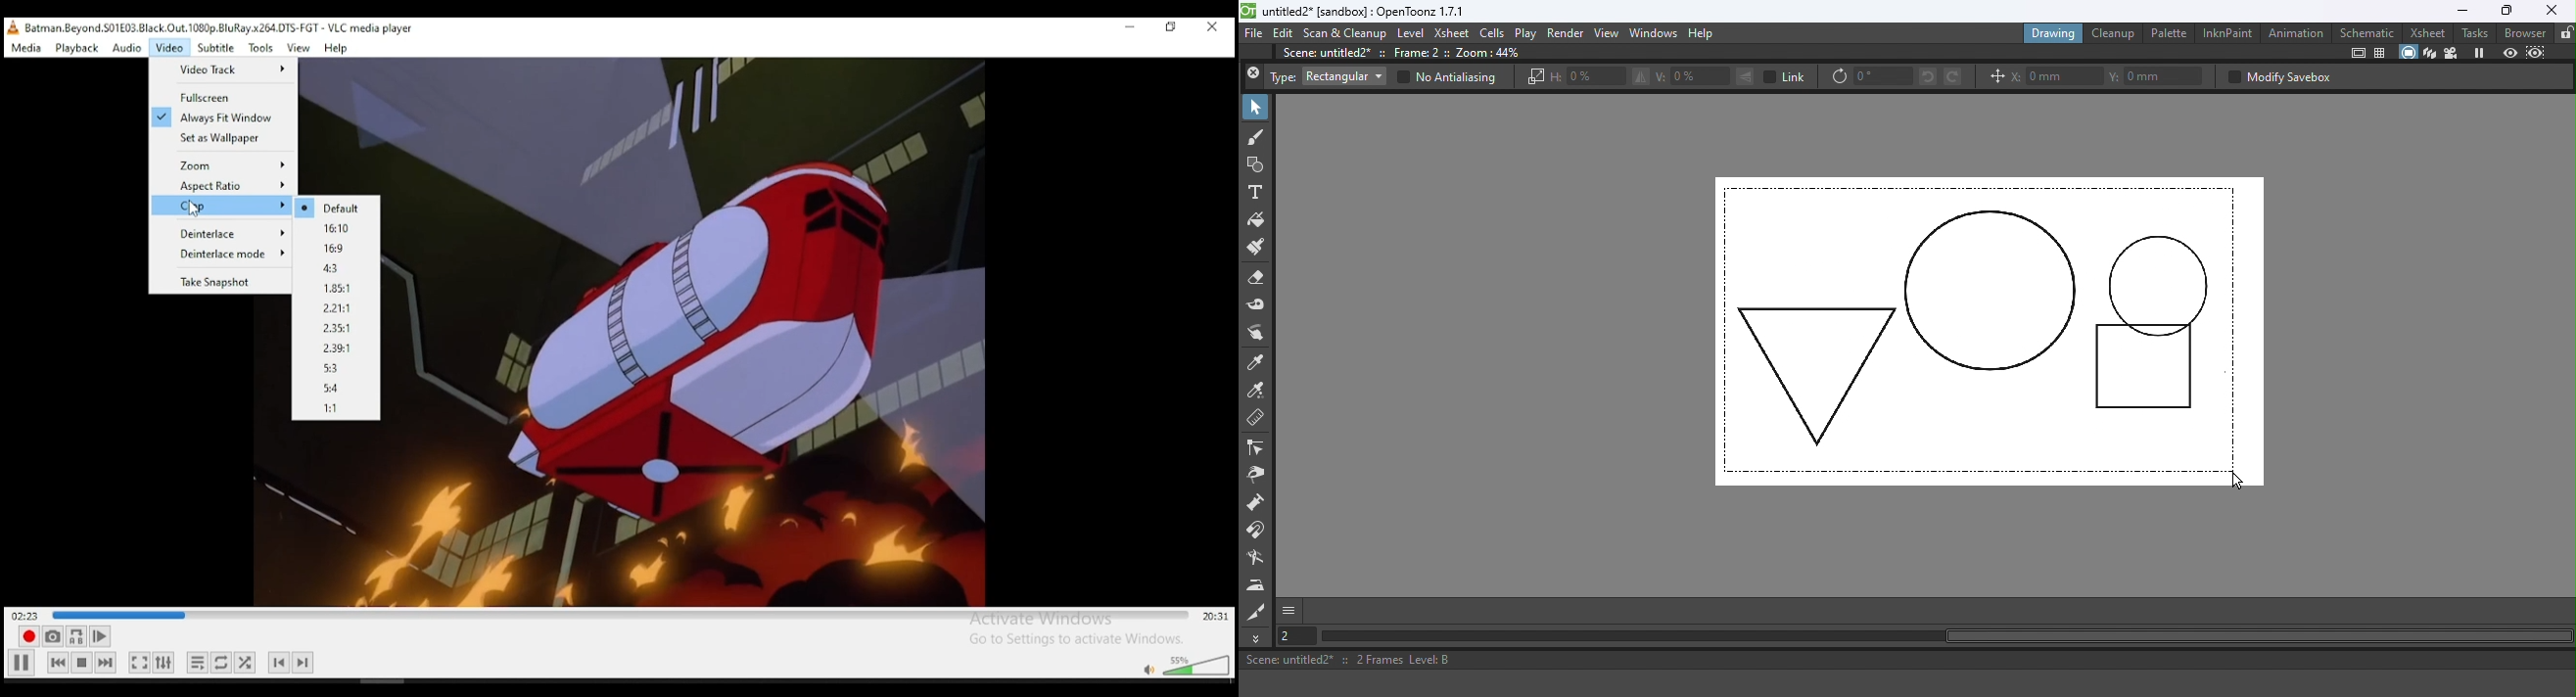 This screenshot has height=700, width=2576. I want to click on , Batman Beyond. S01£03 Black.Out. 1080p. BluRay x264.DTS-FGT - VLC media player, so click(212, 28).